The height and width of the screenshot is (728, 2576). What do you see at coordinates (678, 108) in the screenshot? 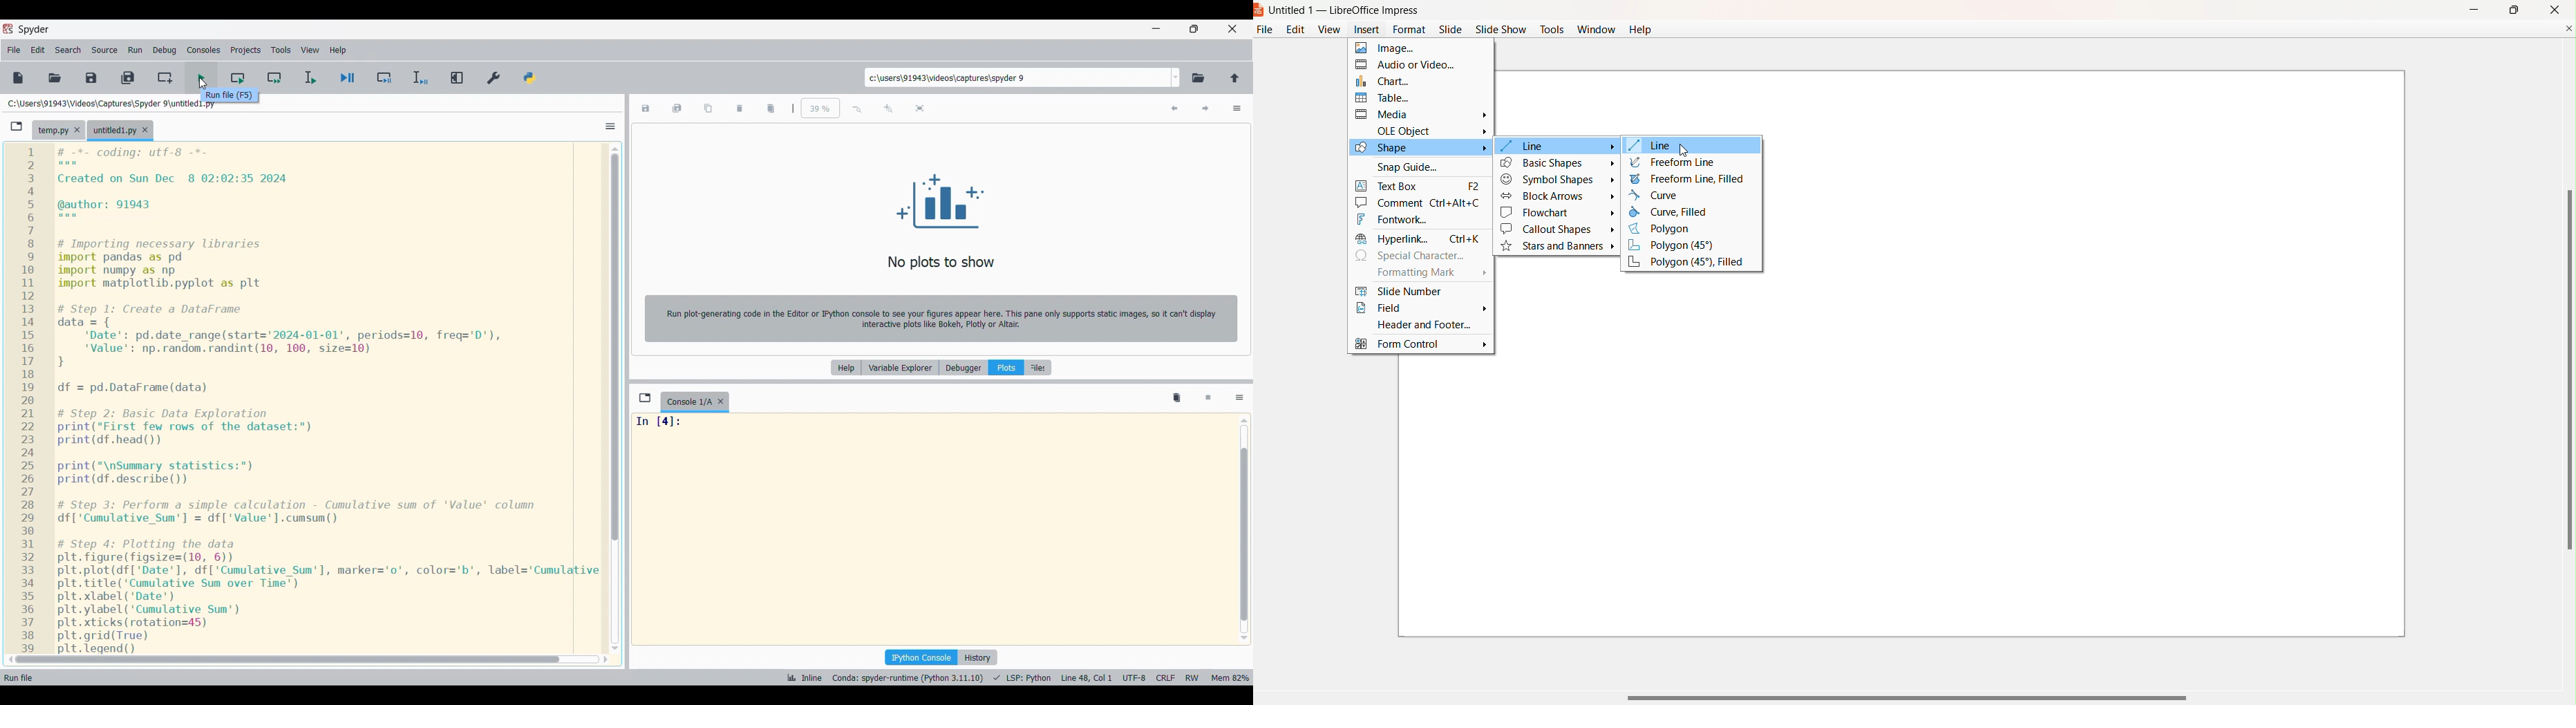
I see `Save all plots` at bounding box center [678, 108].